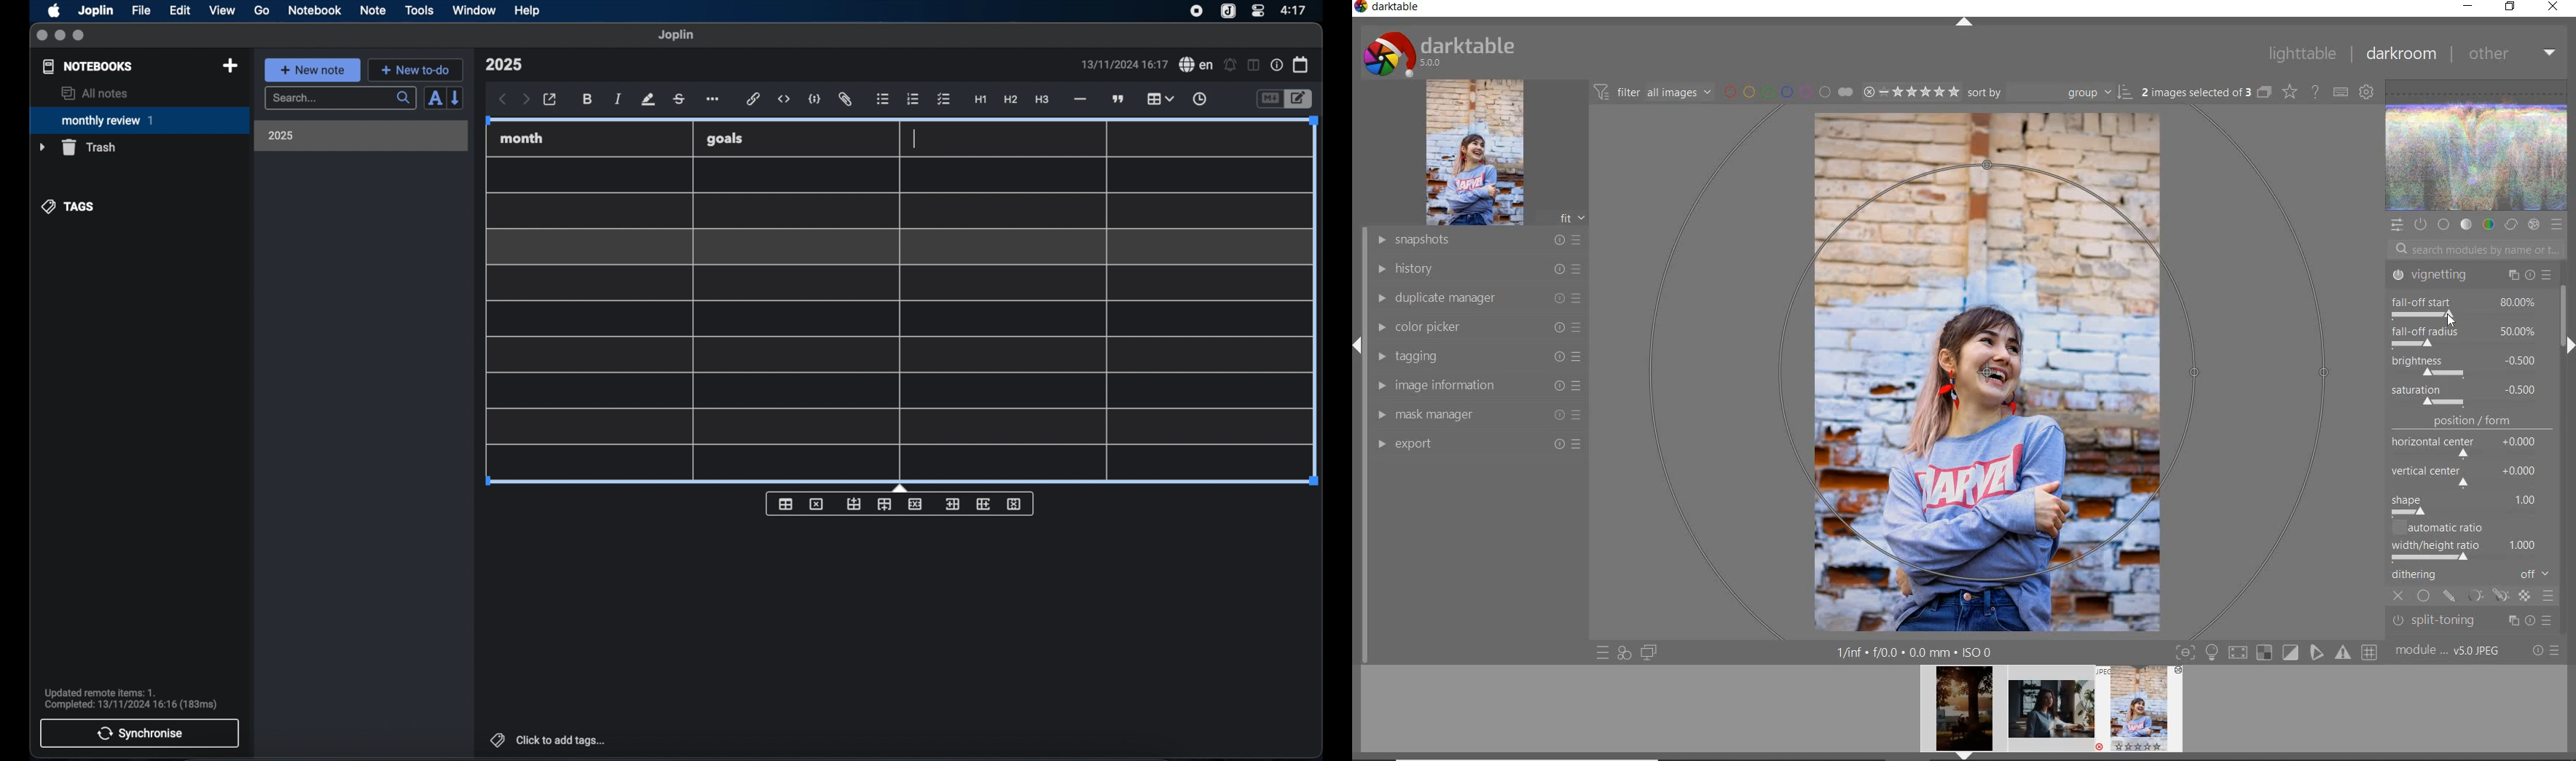  Describe the element at coordinates (1649, 652) in the screenshot. I see `display a second darkroom image window` at that location.